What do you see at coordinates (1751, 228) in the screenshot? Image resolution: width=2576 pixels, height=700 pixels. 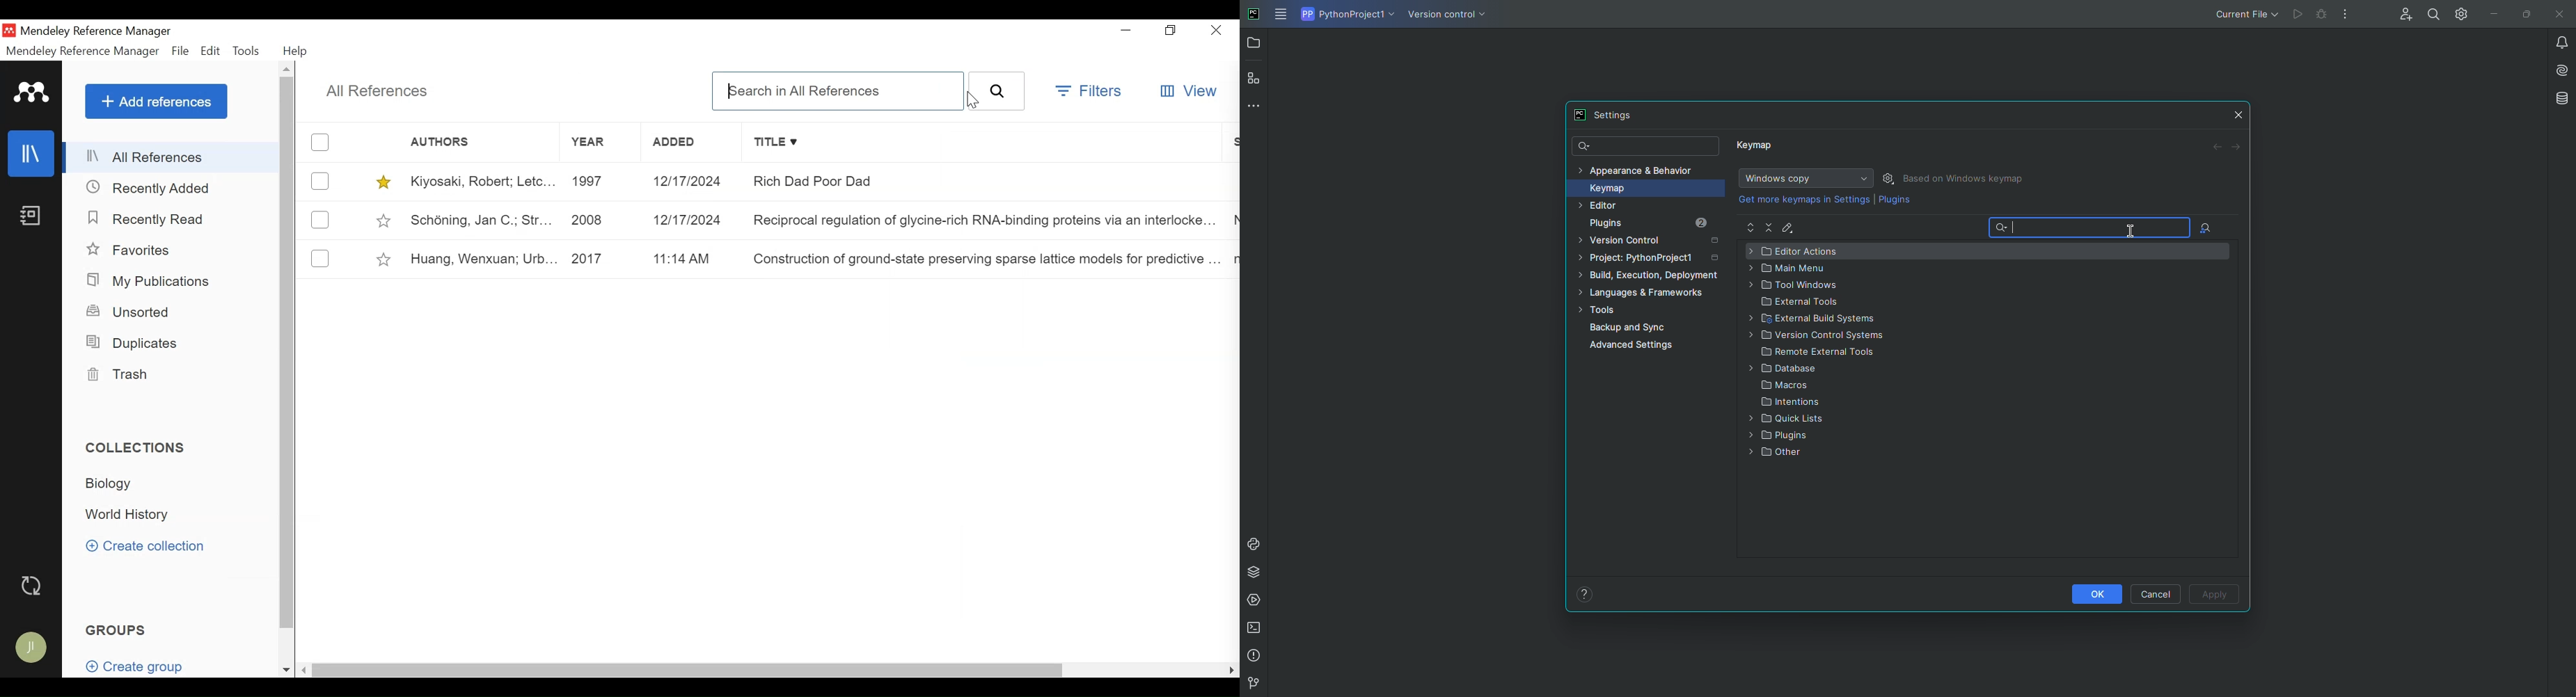 I see `Expand` at bounding box center [1751, 228].